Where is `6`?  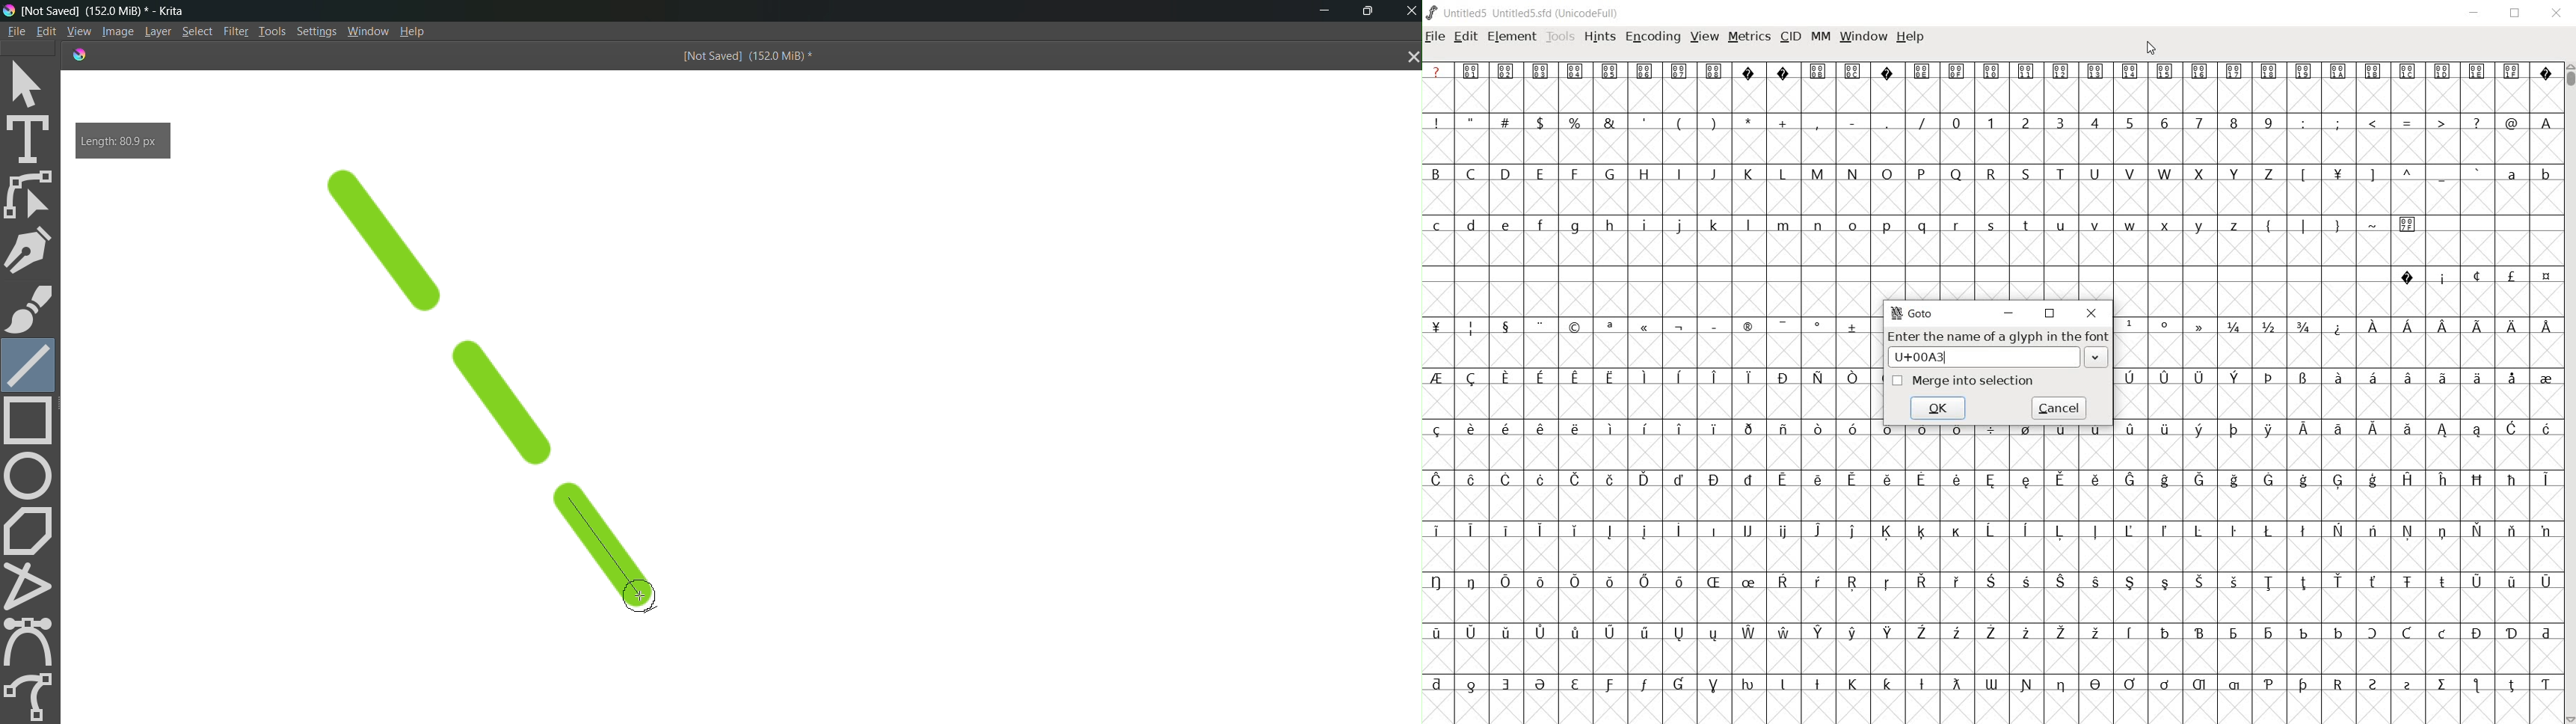
6 is located at coordinates (2164, 123).